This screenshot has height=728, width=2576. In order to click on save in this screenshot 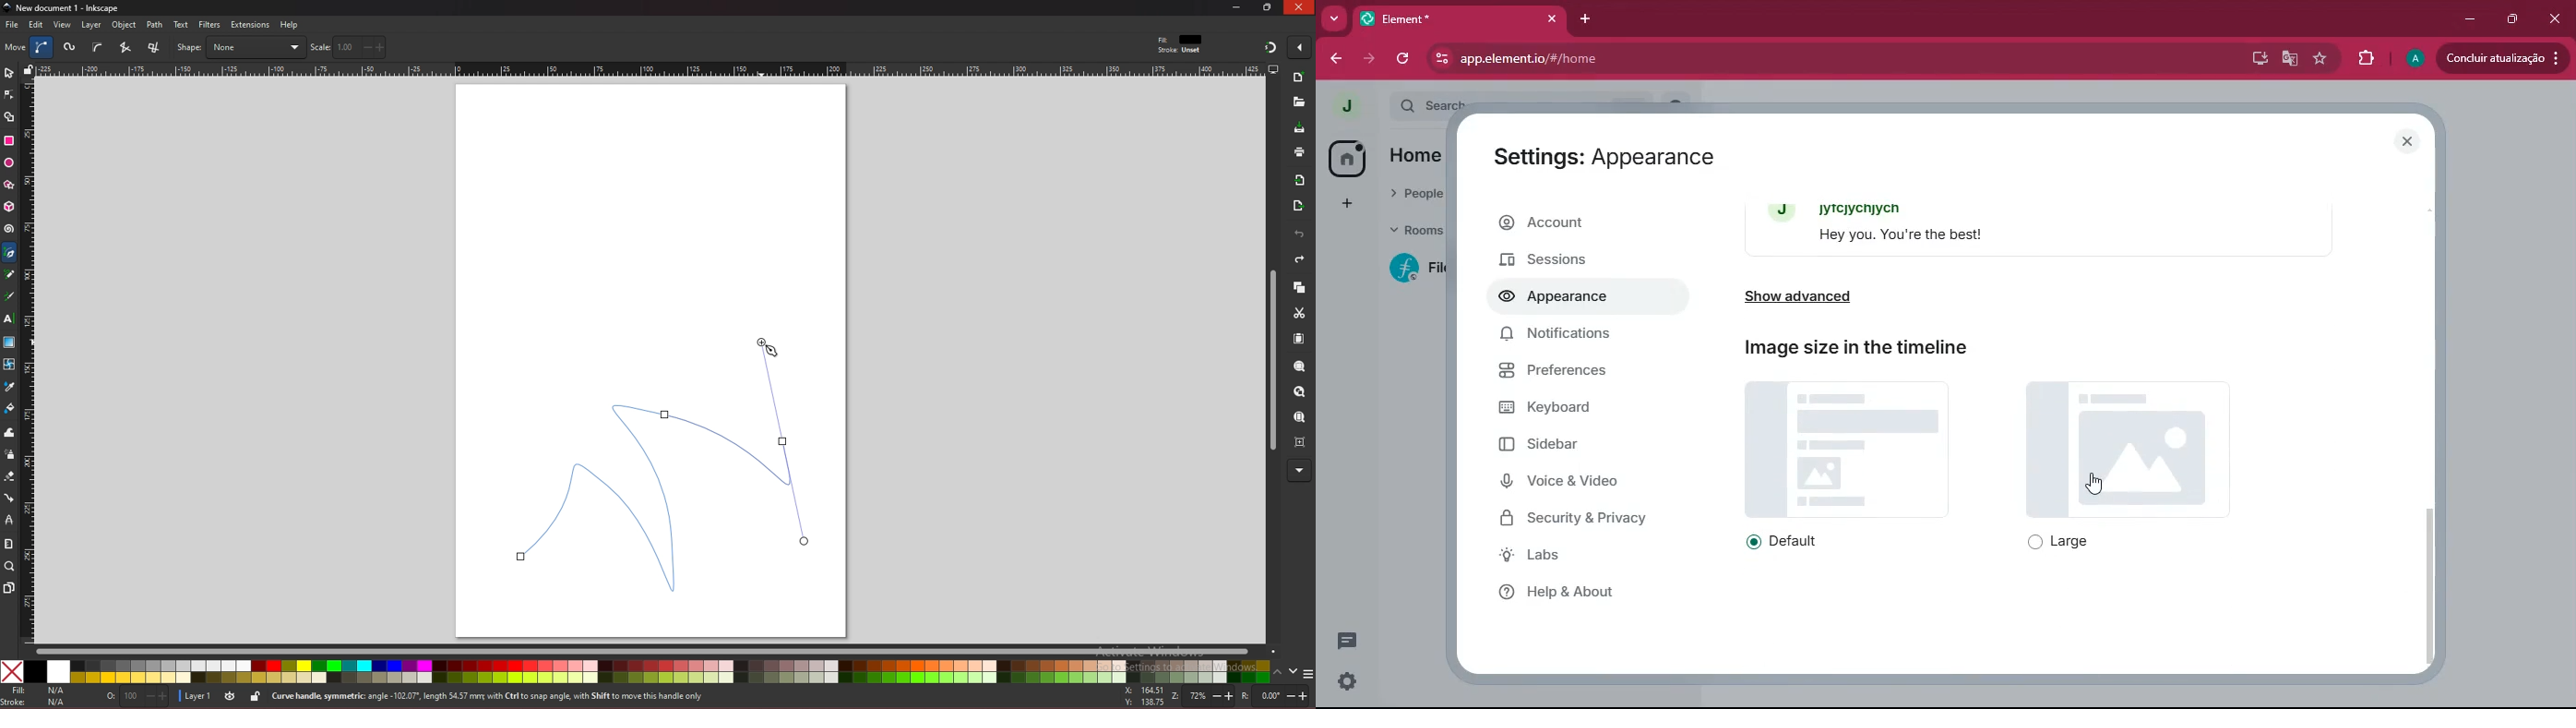, I will do `click(1300, 129)`.